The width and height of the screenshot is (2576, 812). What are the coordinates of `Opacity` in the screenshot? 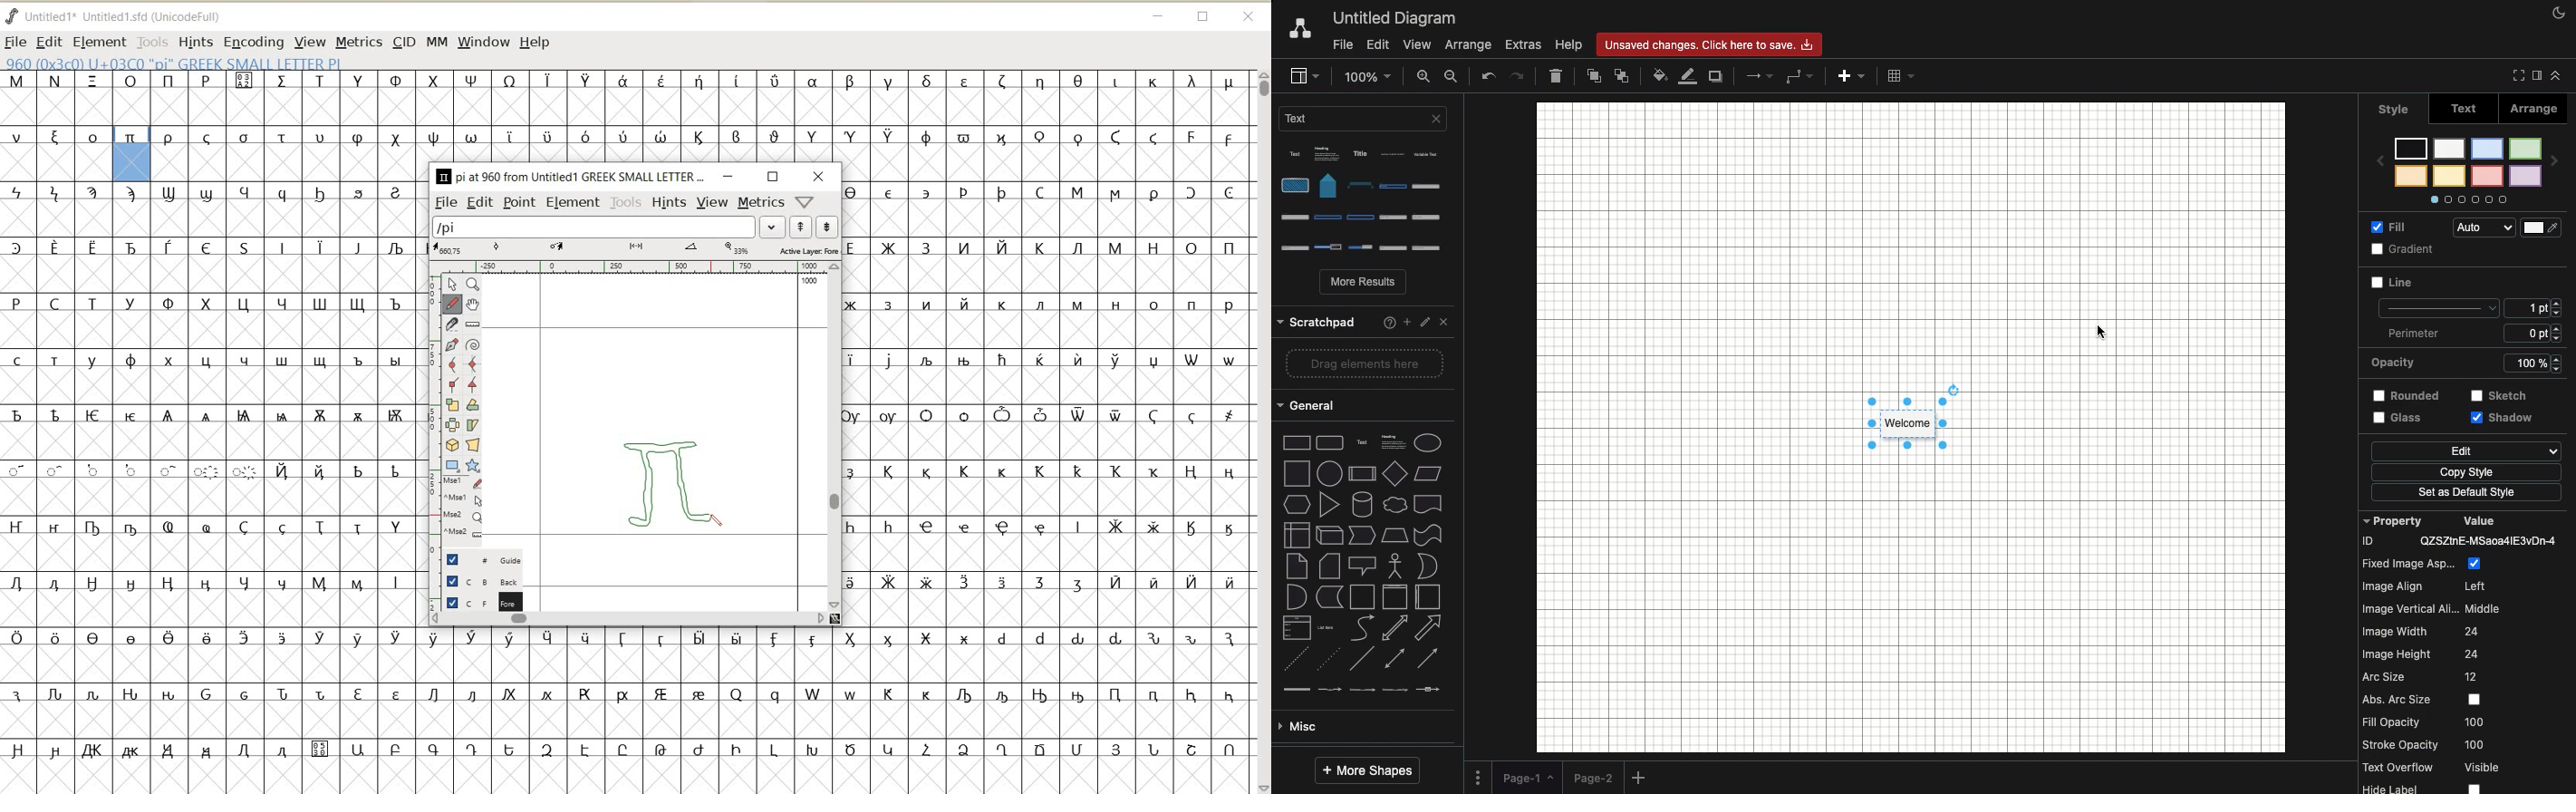 It's located at (2474, 333).